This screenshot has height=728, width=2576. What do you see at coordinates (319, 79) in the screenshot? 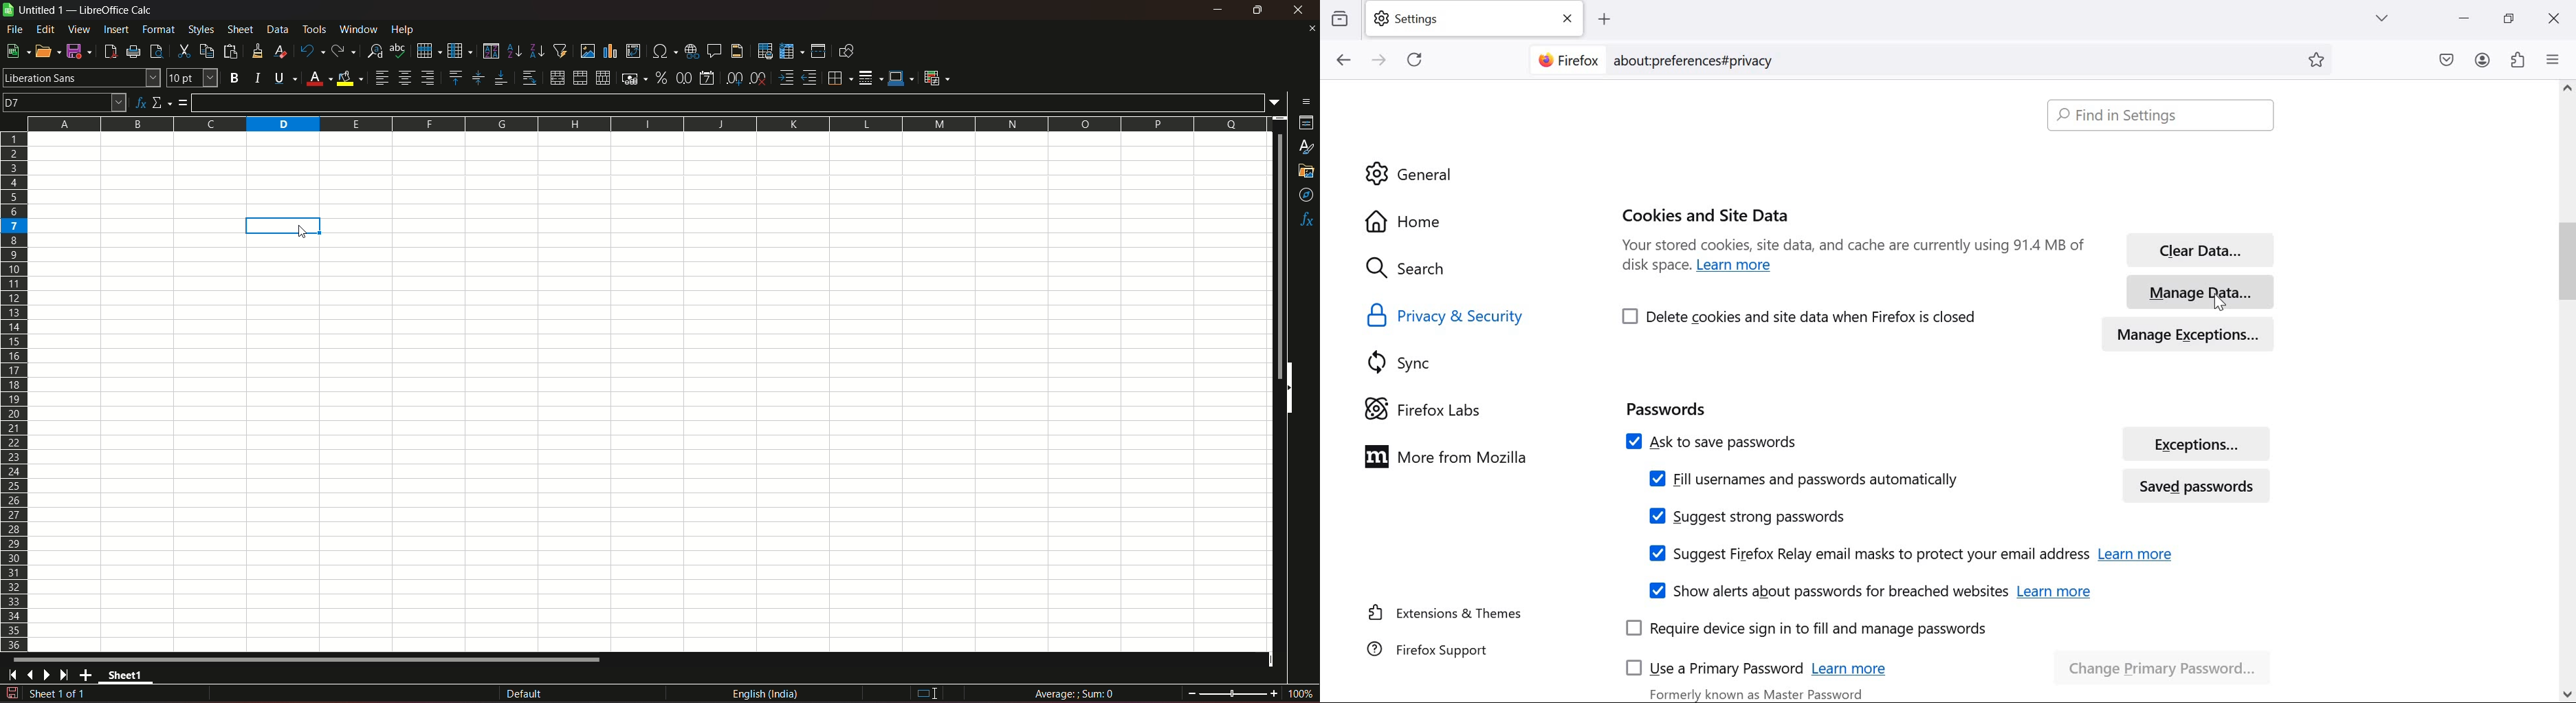
I see `font color` at bounding box center [319, 79].